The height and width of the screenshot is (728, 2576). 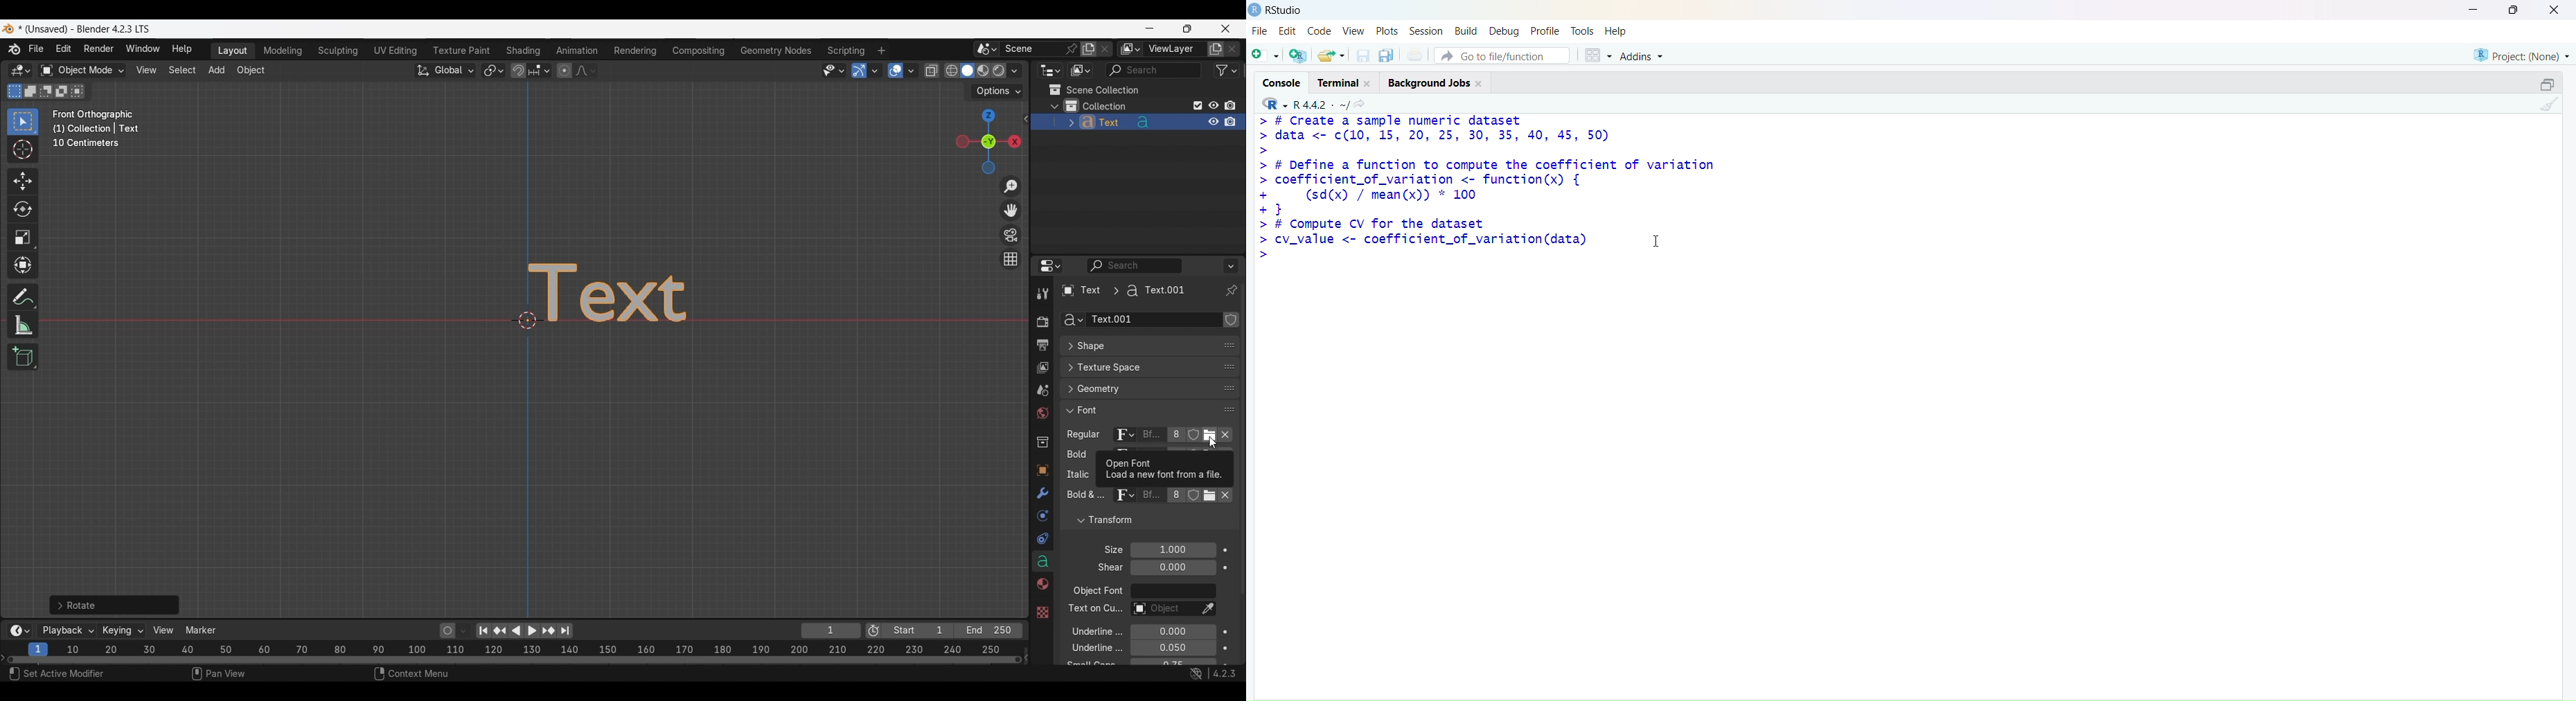 I want to click on plots, so click(x=1387, y=30).